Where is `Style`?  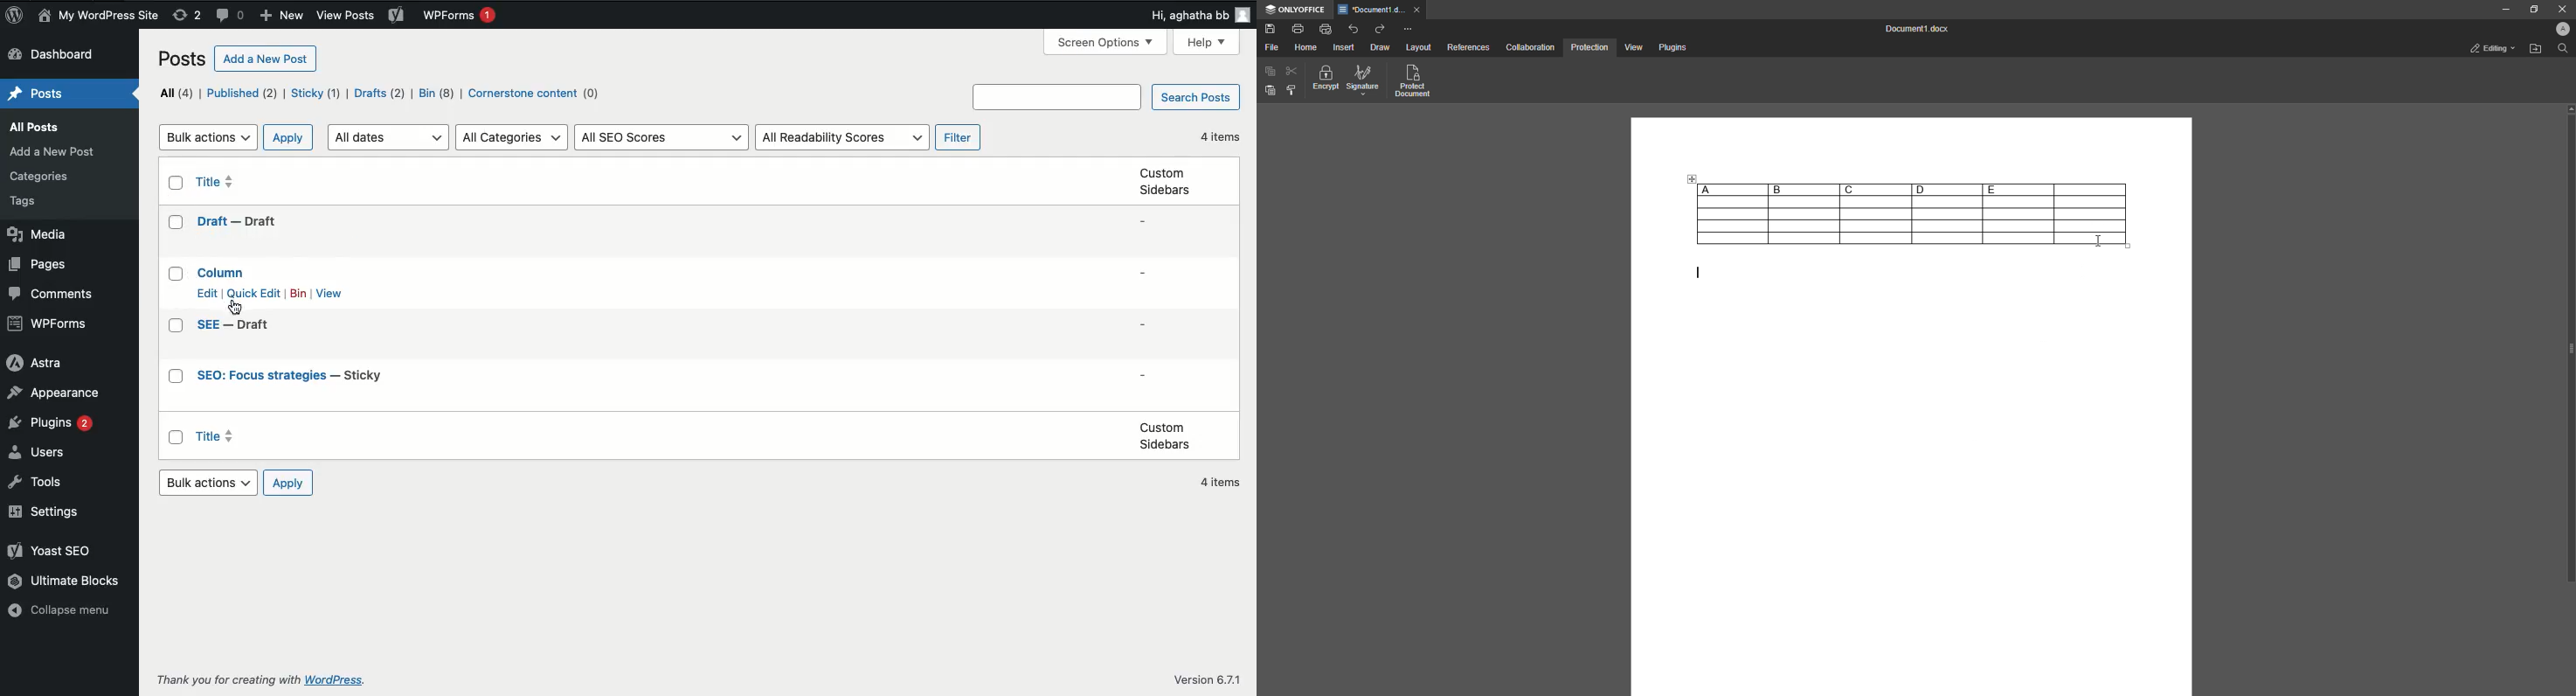
Style is located at coordinates (1292, 90).